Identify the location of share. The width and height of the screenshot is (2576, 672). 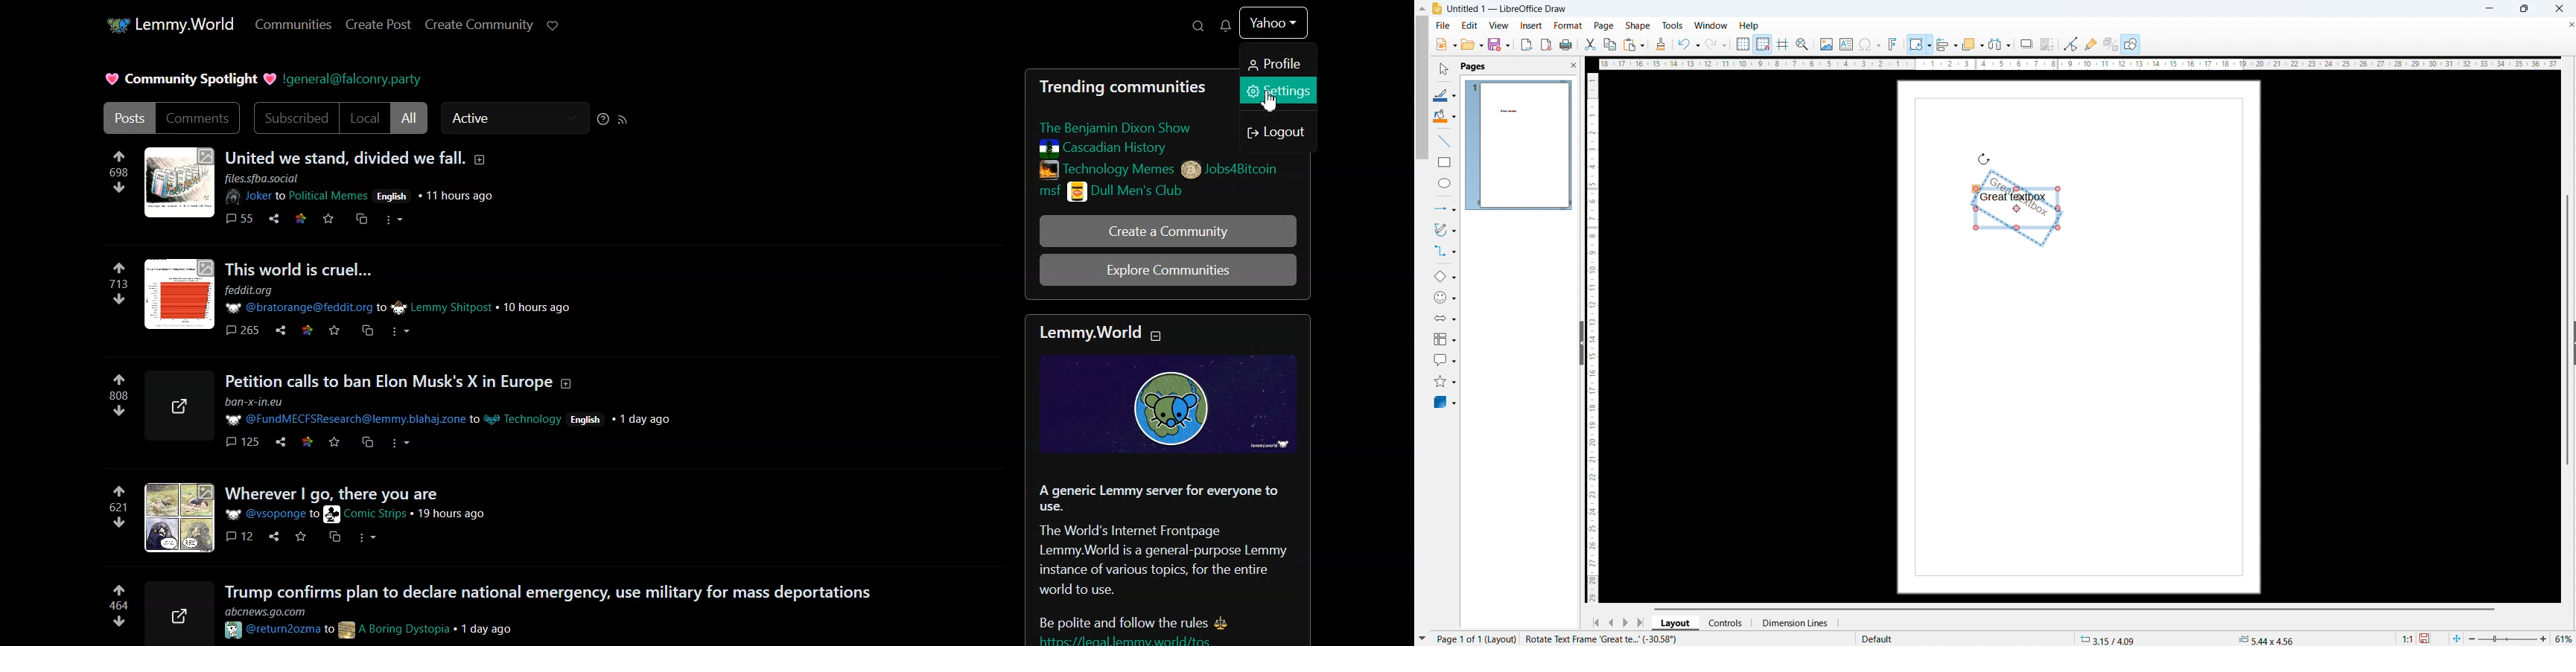
(171, 403).